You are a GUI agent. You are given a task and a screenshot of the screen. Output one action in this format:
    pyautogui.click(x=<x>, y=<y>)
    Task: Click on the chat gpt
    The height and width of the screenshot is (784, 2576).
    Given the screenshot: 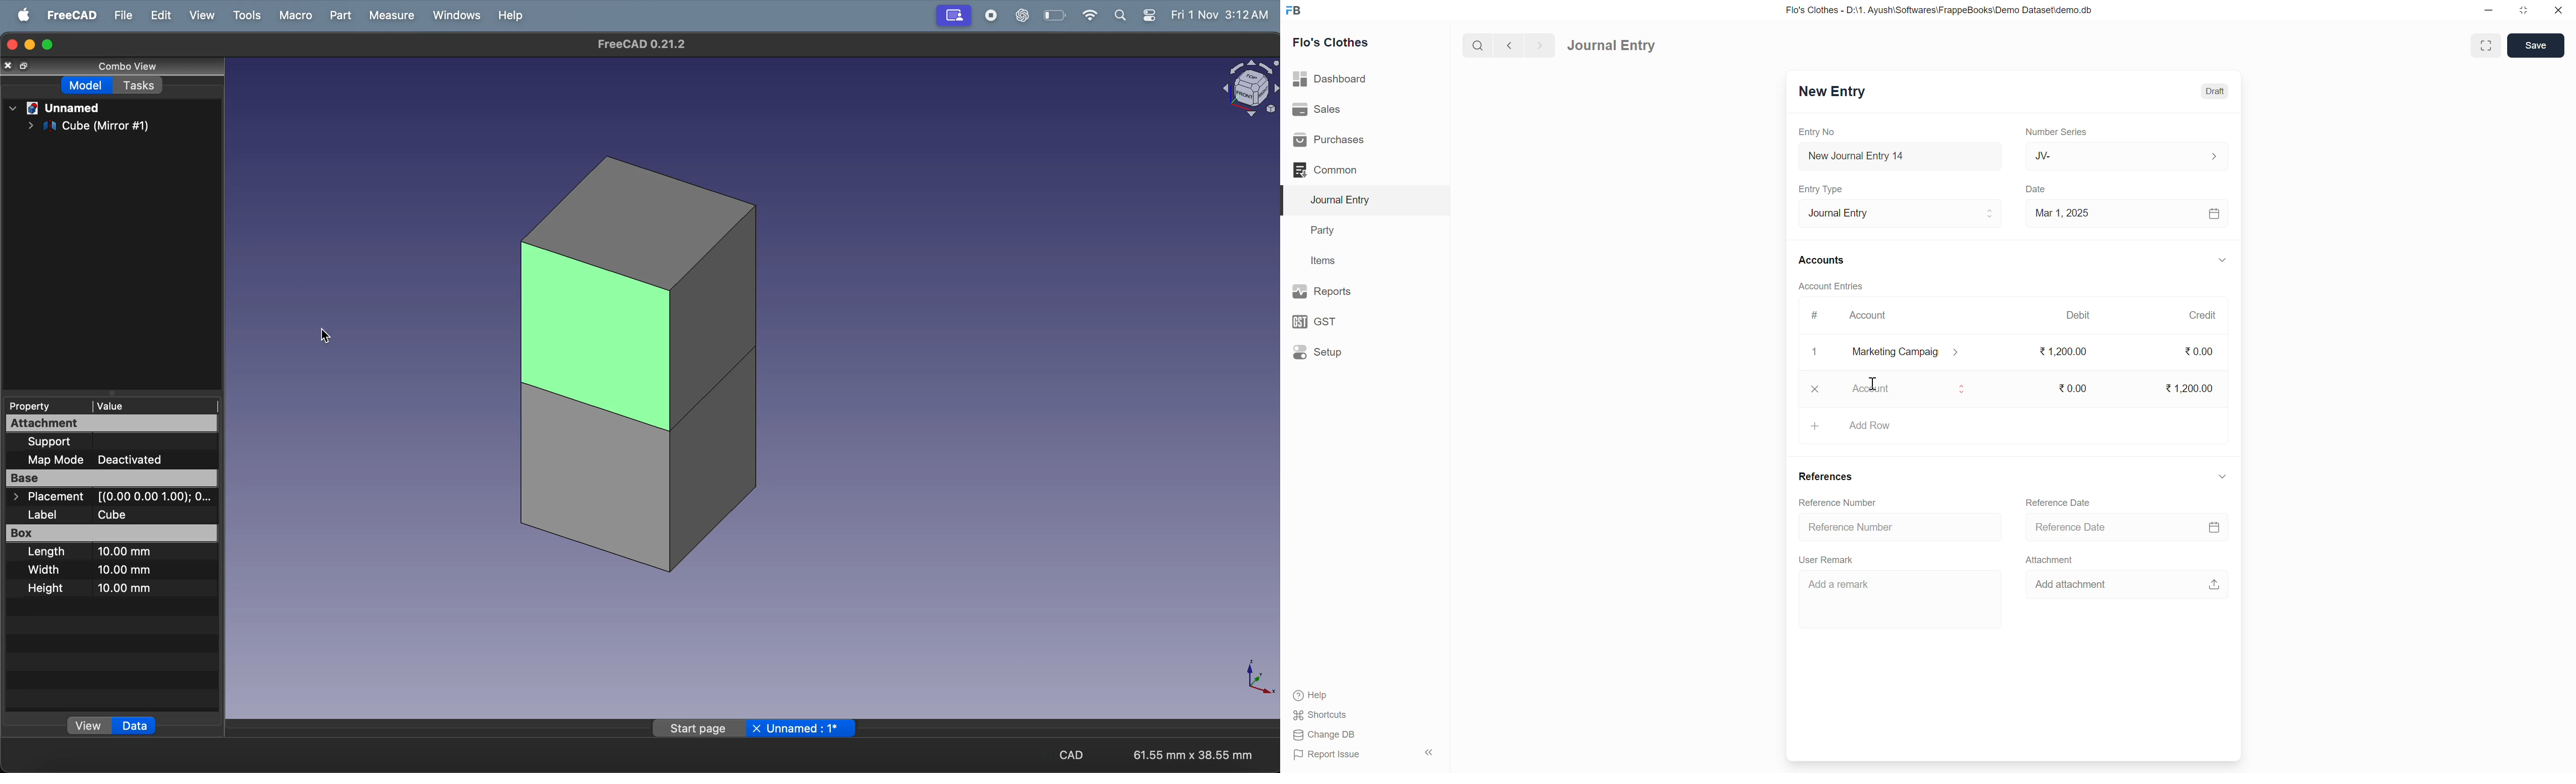 What is the action you would take?
    pyautogui.click(x=1026, y=14)
    